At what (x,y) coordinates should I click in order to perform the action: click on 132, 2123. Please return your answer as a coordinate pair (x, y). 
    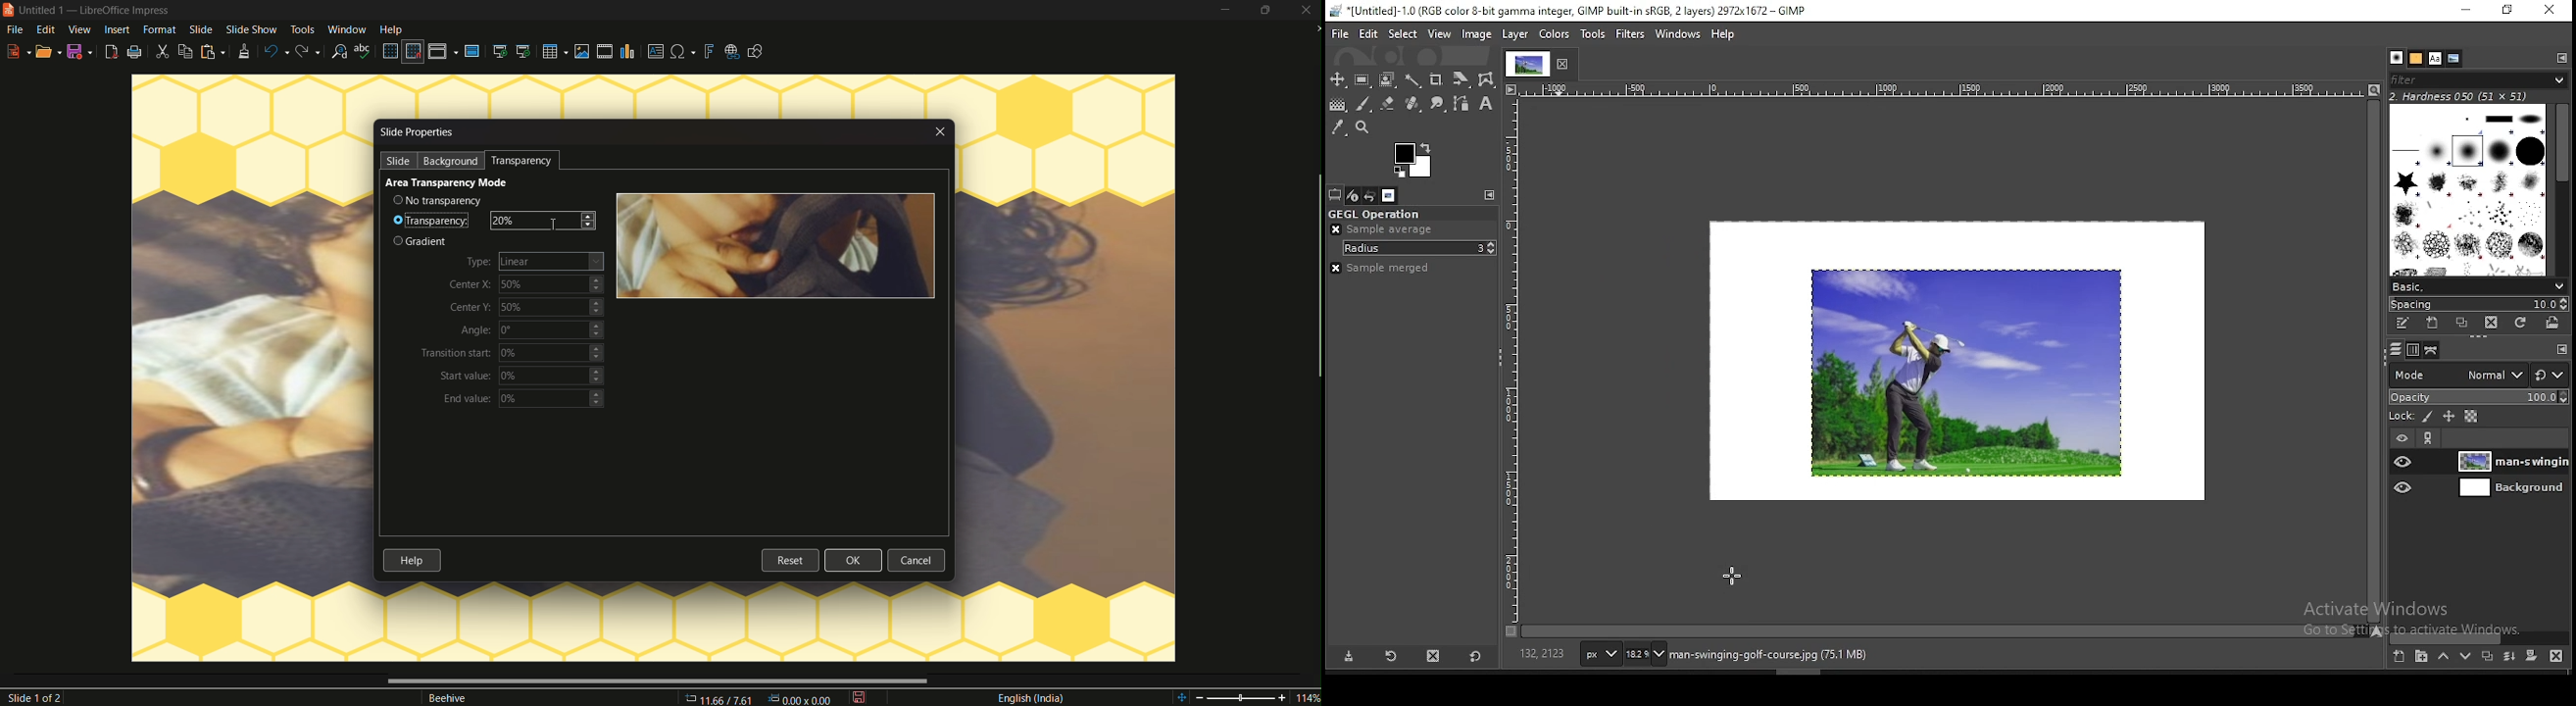
    Looking at the image, I should click on (1548, 654).